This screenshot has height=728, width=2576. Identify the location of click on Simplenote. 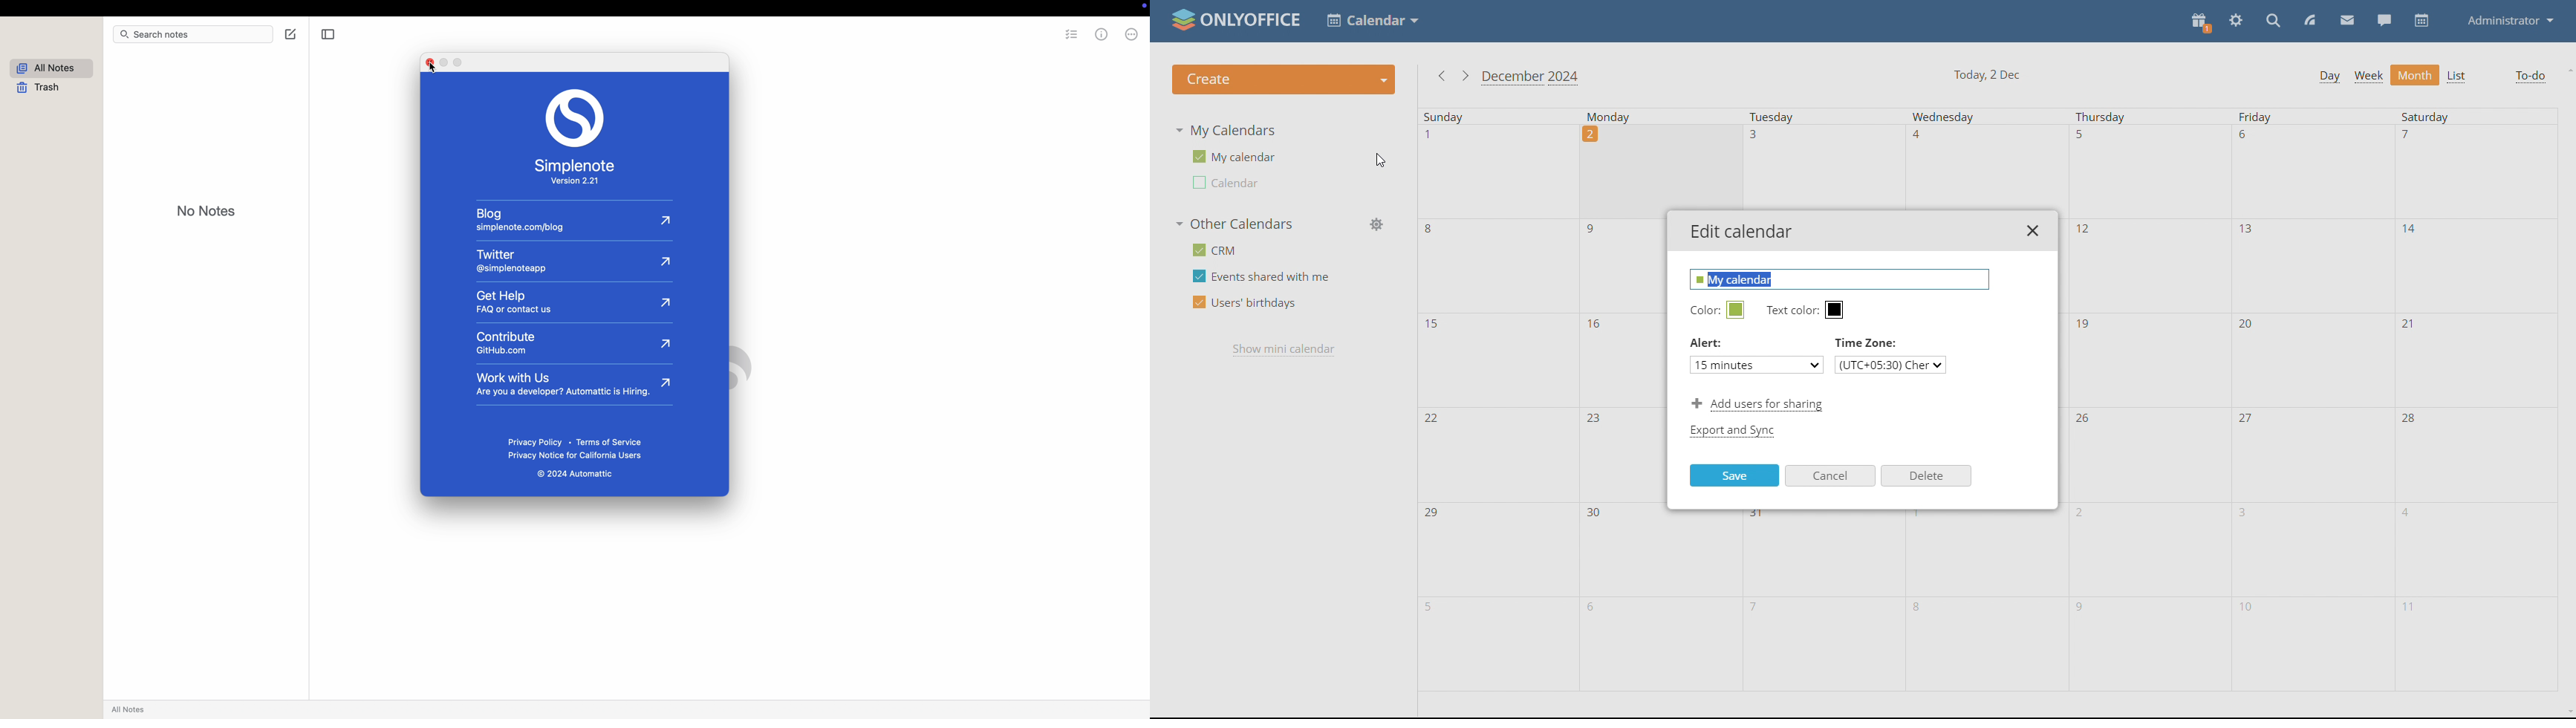
(60, 8).